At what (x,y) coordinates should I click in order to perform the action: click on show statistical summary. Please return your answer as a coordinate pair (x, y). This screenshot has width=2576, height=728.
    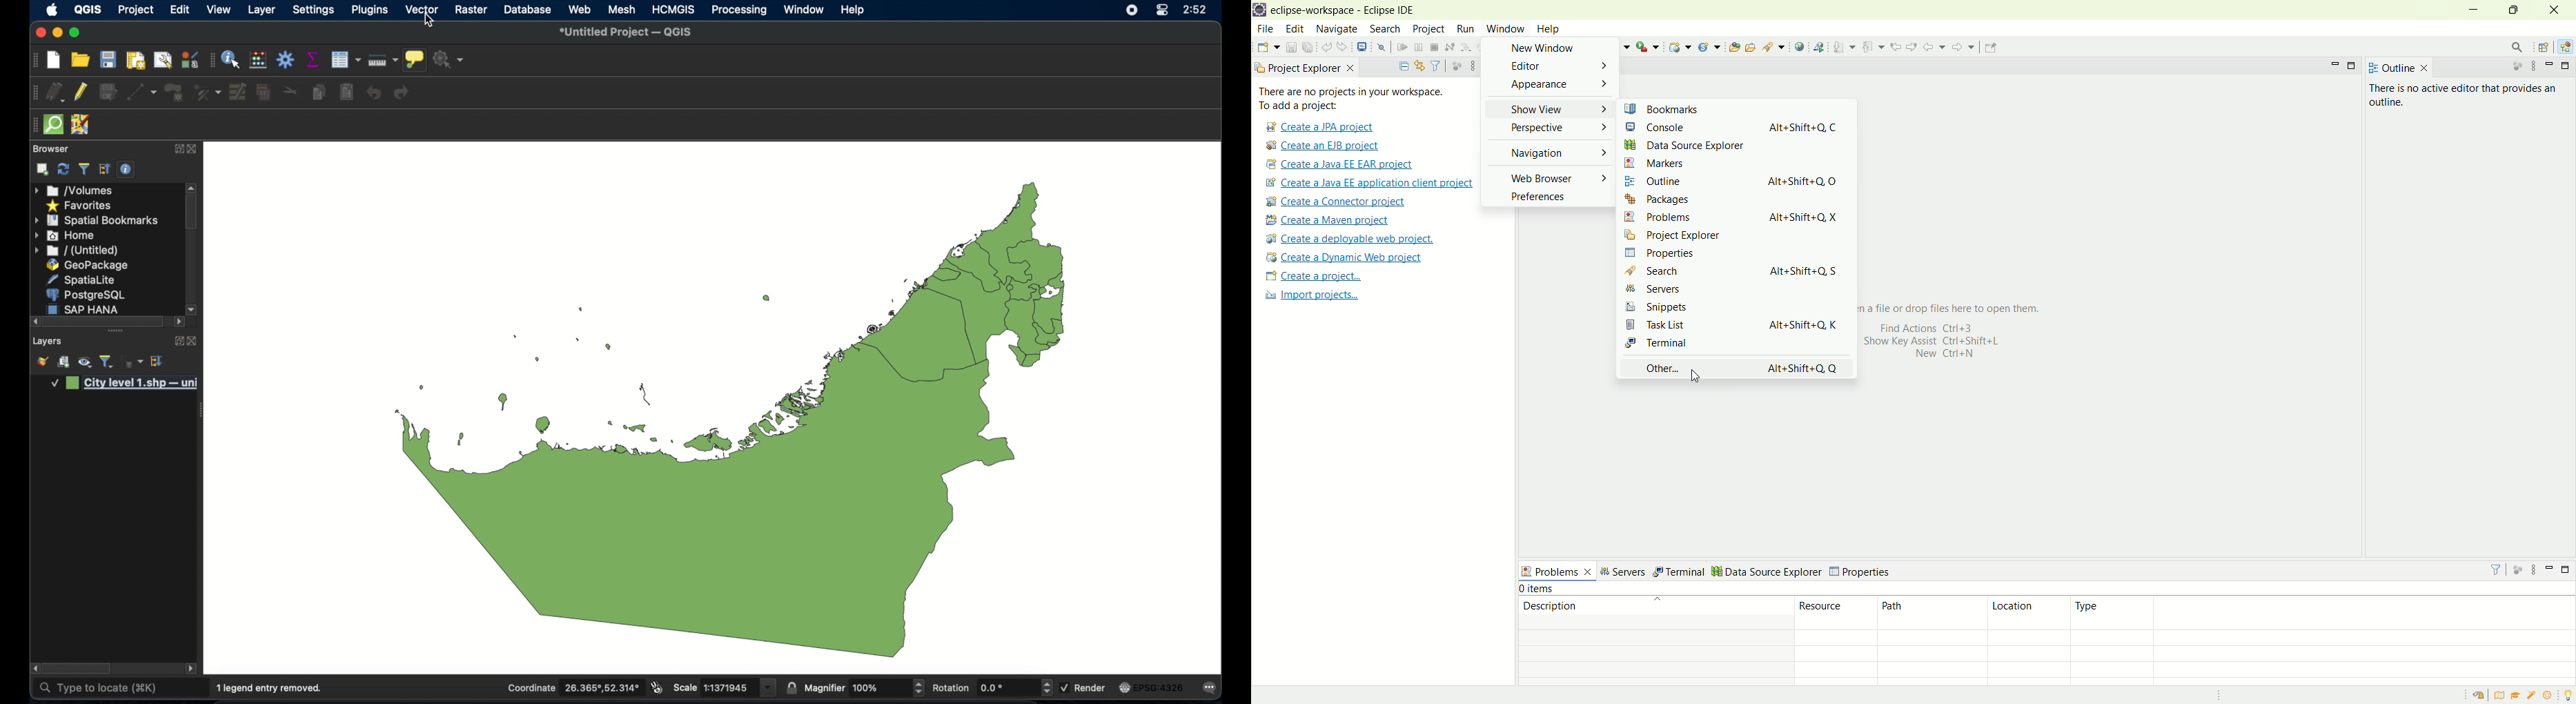
    Looking at the image, I should click on (313, 60).